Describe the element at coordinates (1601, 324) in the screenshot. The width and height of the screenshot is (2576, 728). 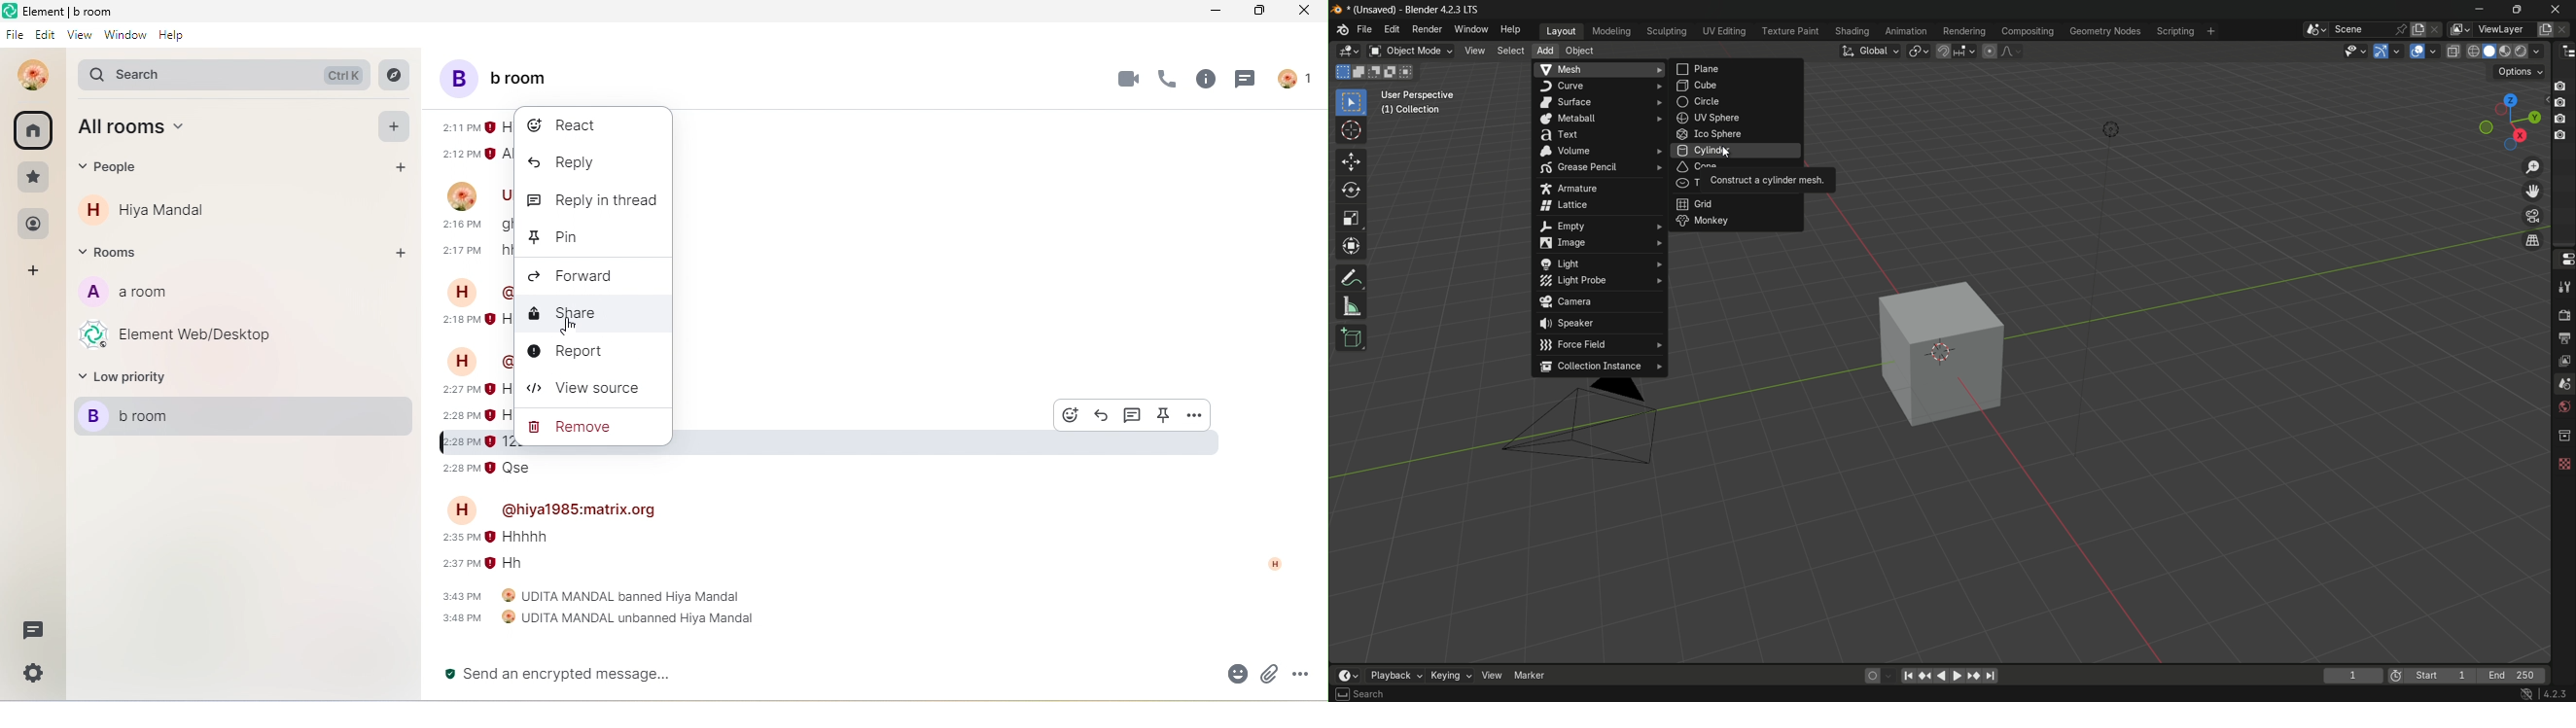
I see `speaker` at that location.